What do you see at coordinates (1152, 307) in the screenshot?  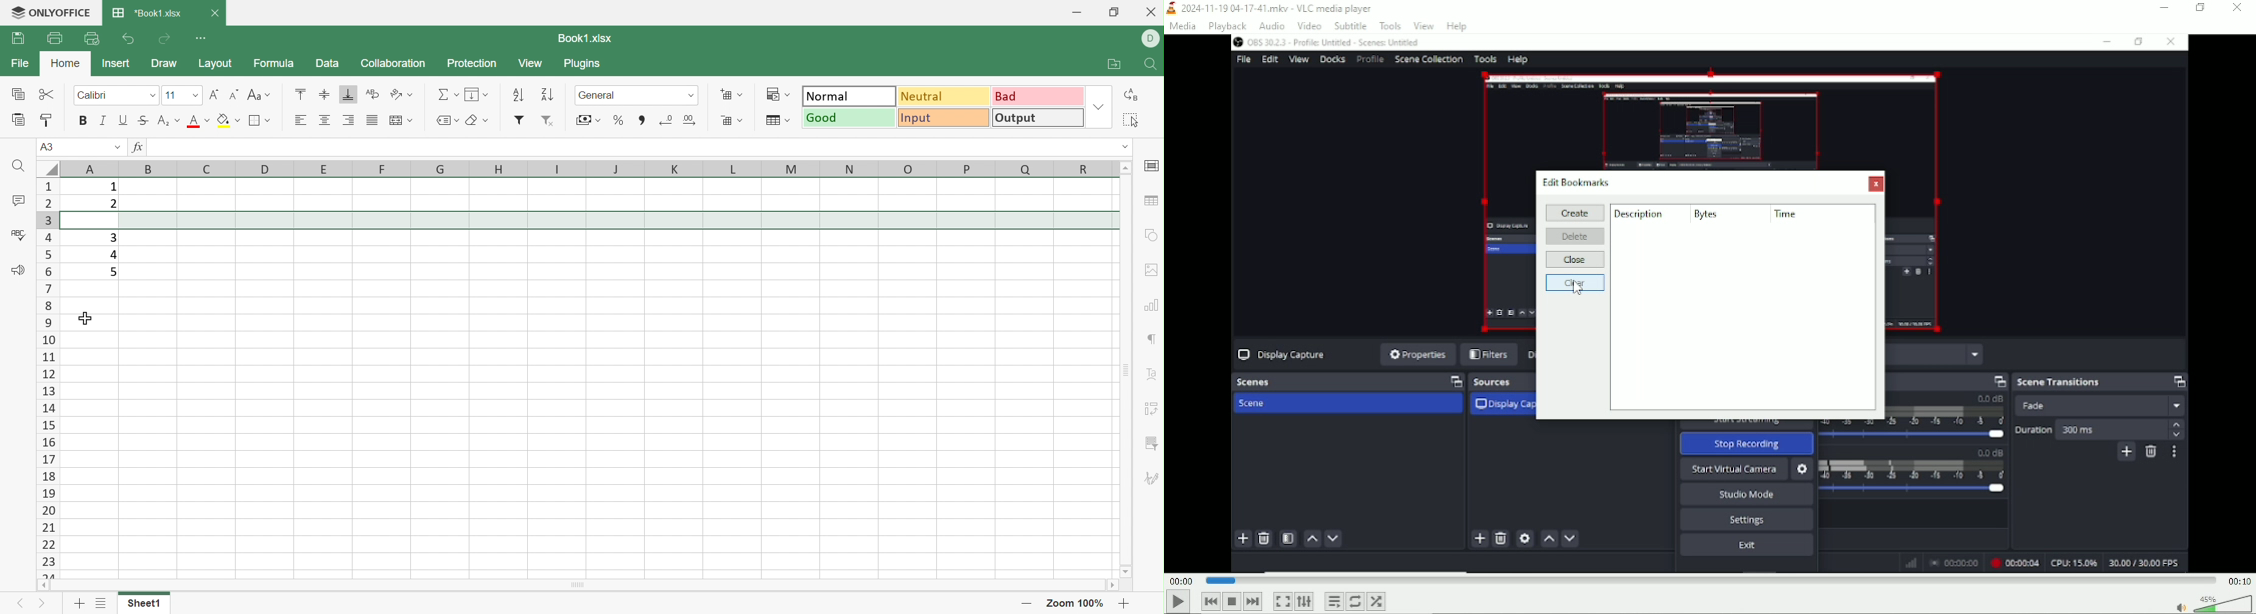 I see `Chart settings` at bounding box center [1152, 307].